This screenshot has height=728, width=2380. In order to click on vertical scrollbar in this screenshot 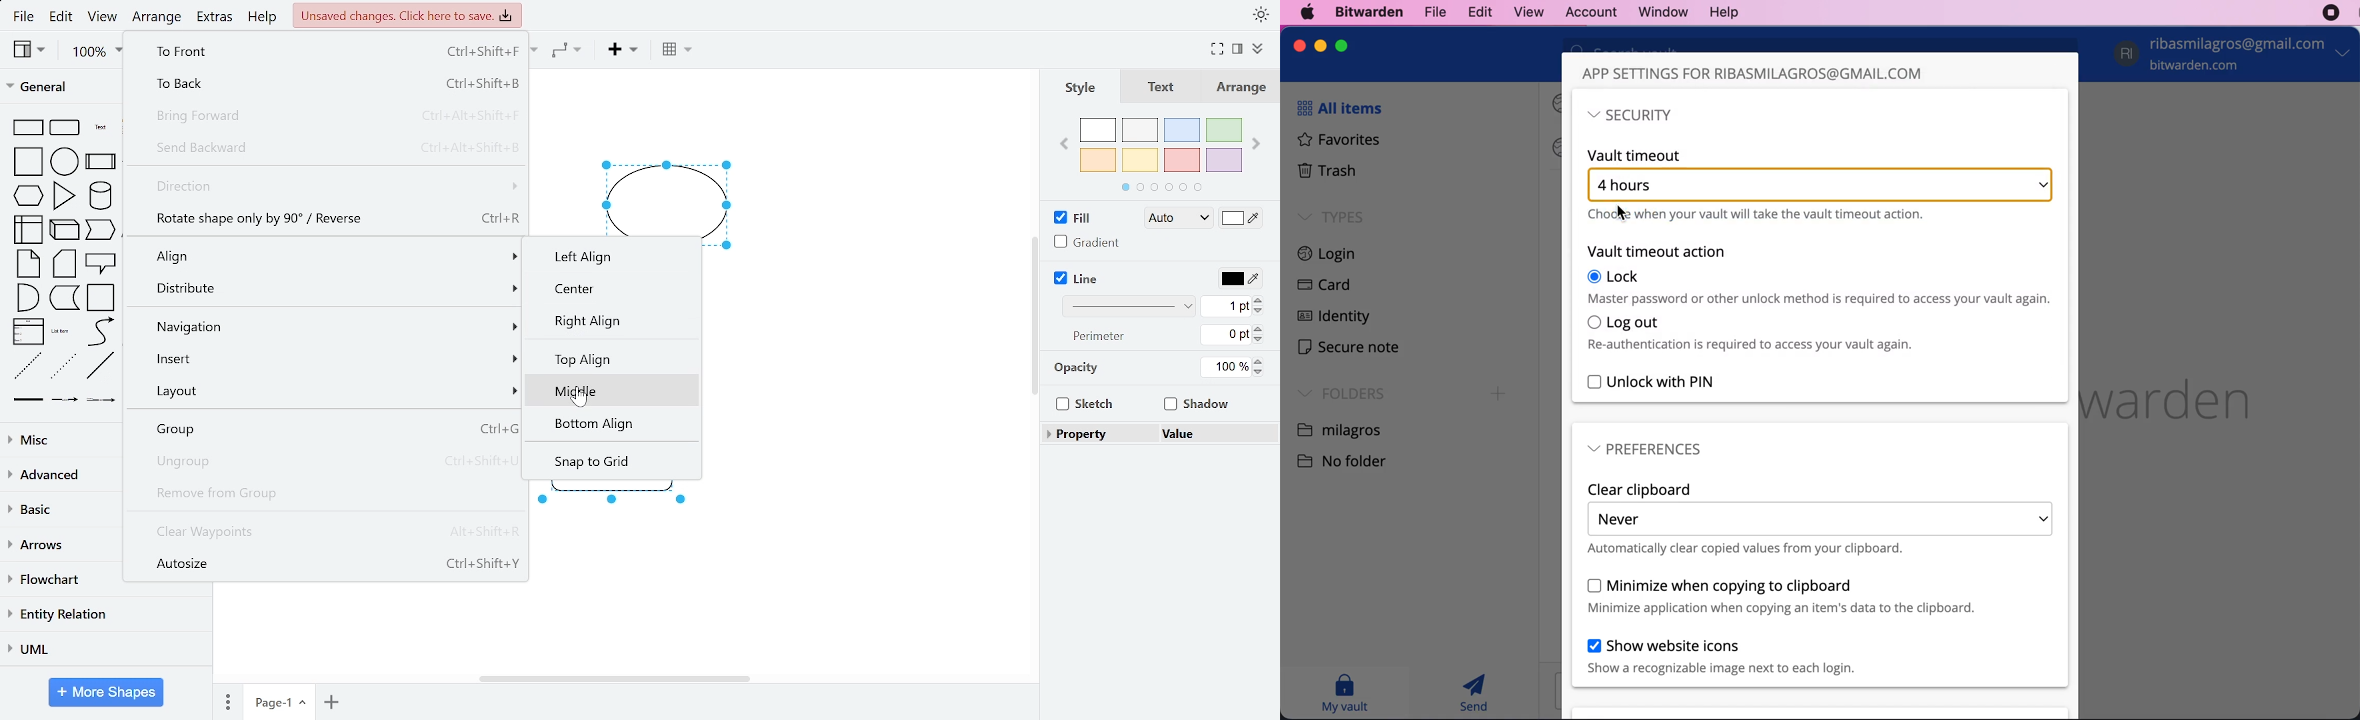, I will do `click(1032, 314)`.